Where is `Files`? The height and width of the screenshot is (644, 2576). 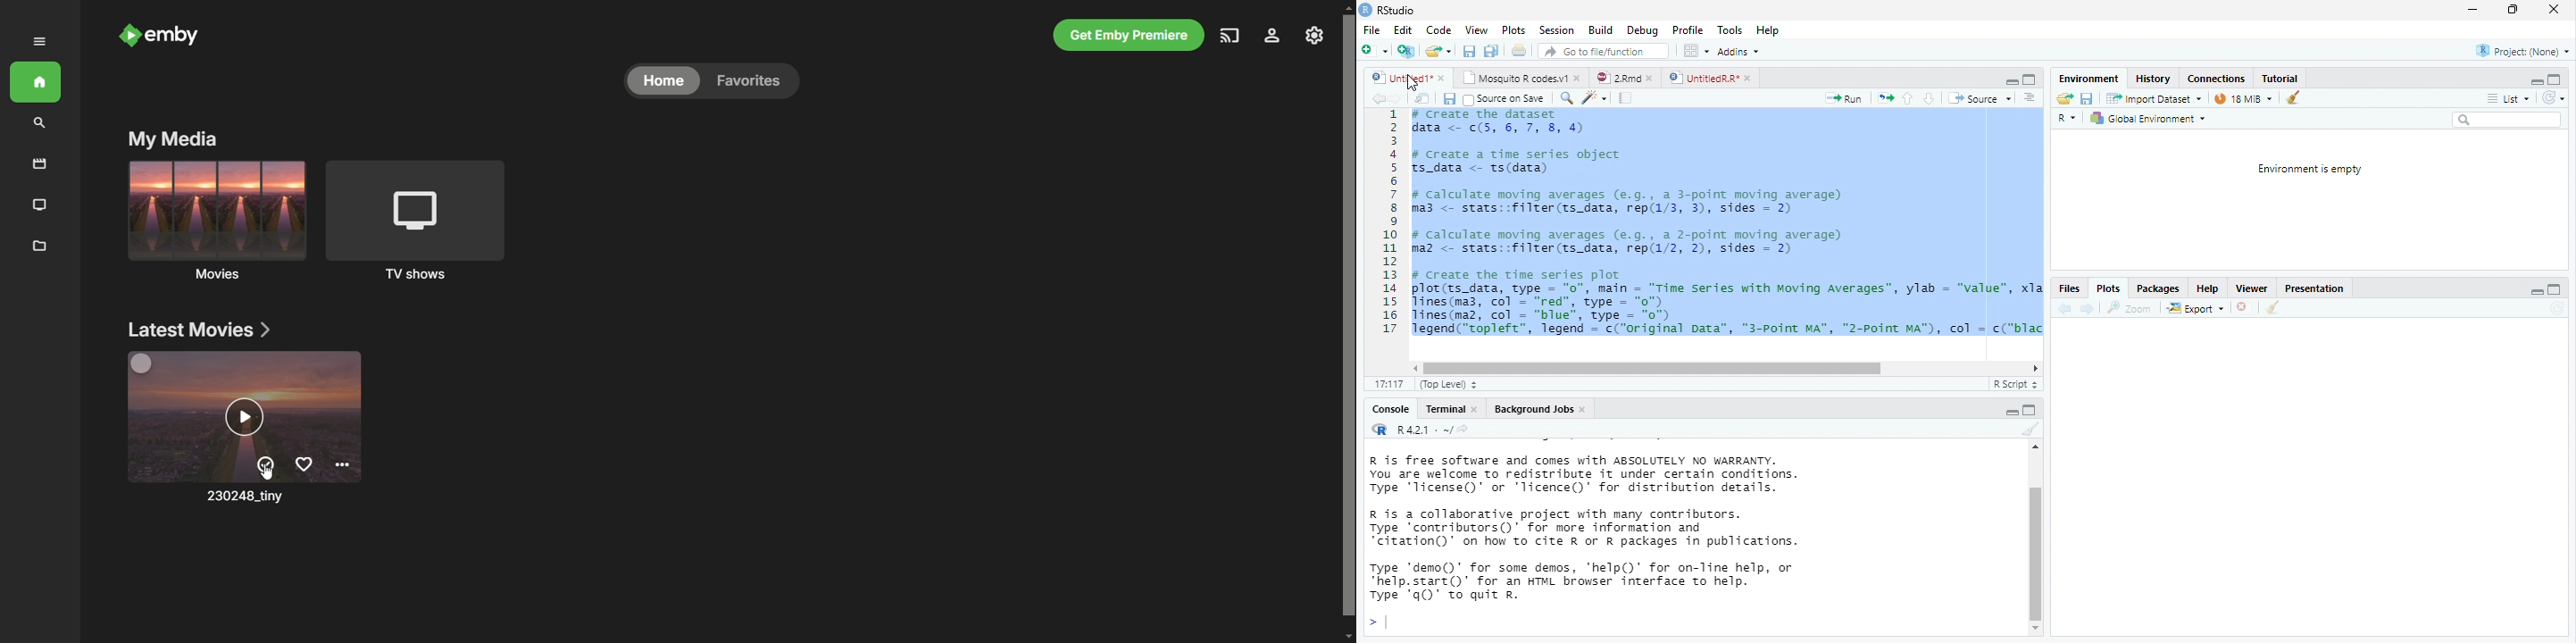
Files is located at coordinates (2068, 289).